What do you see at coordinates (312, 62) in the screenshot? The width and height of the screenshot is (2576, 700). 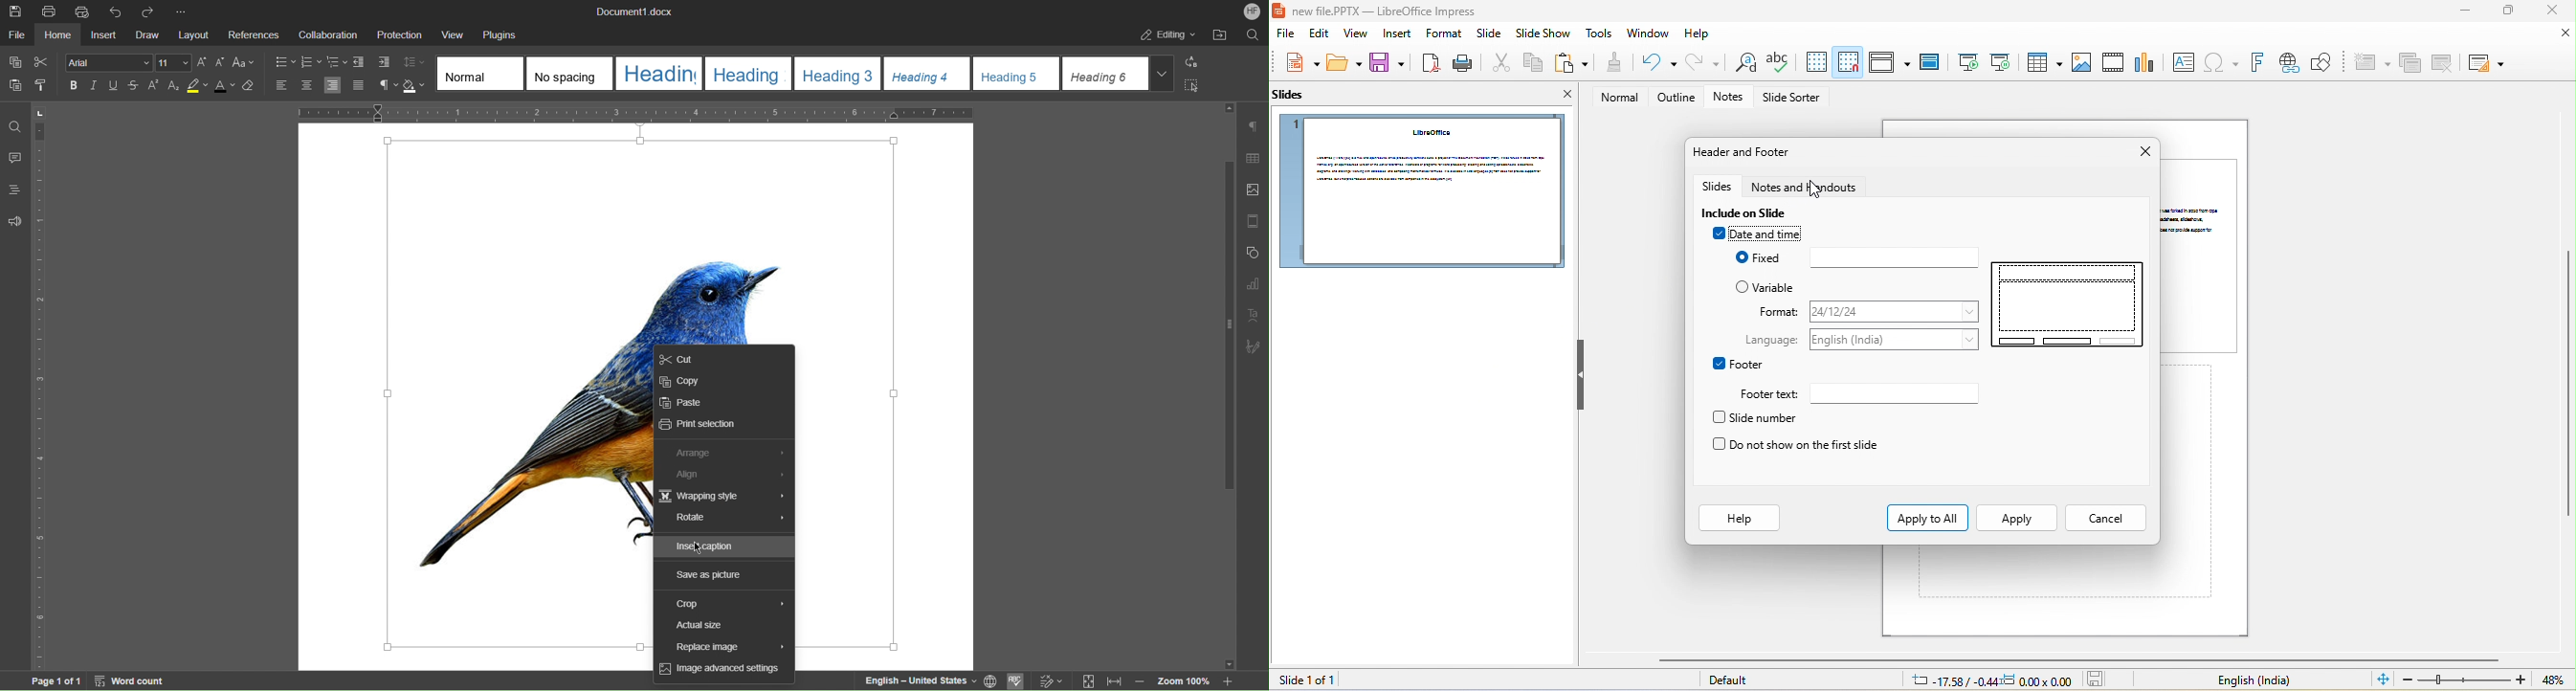 I see `Numbered List` at bounding box center [312, 62].